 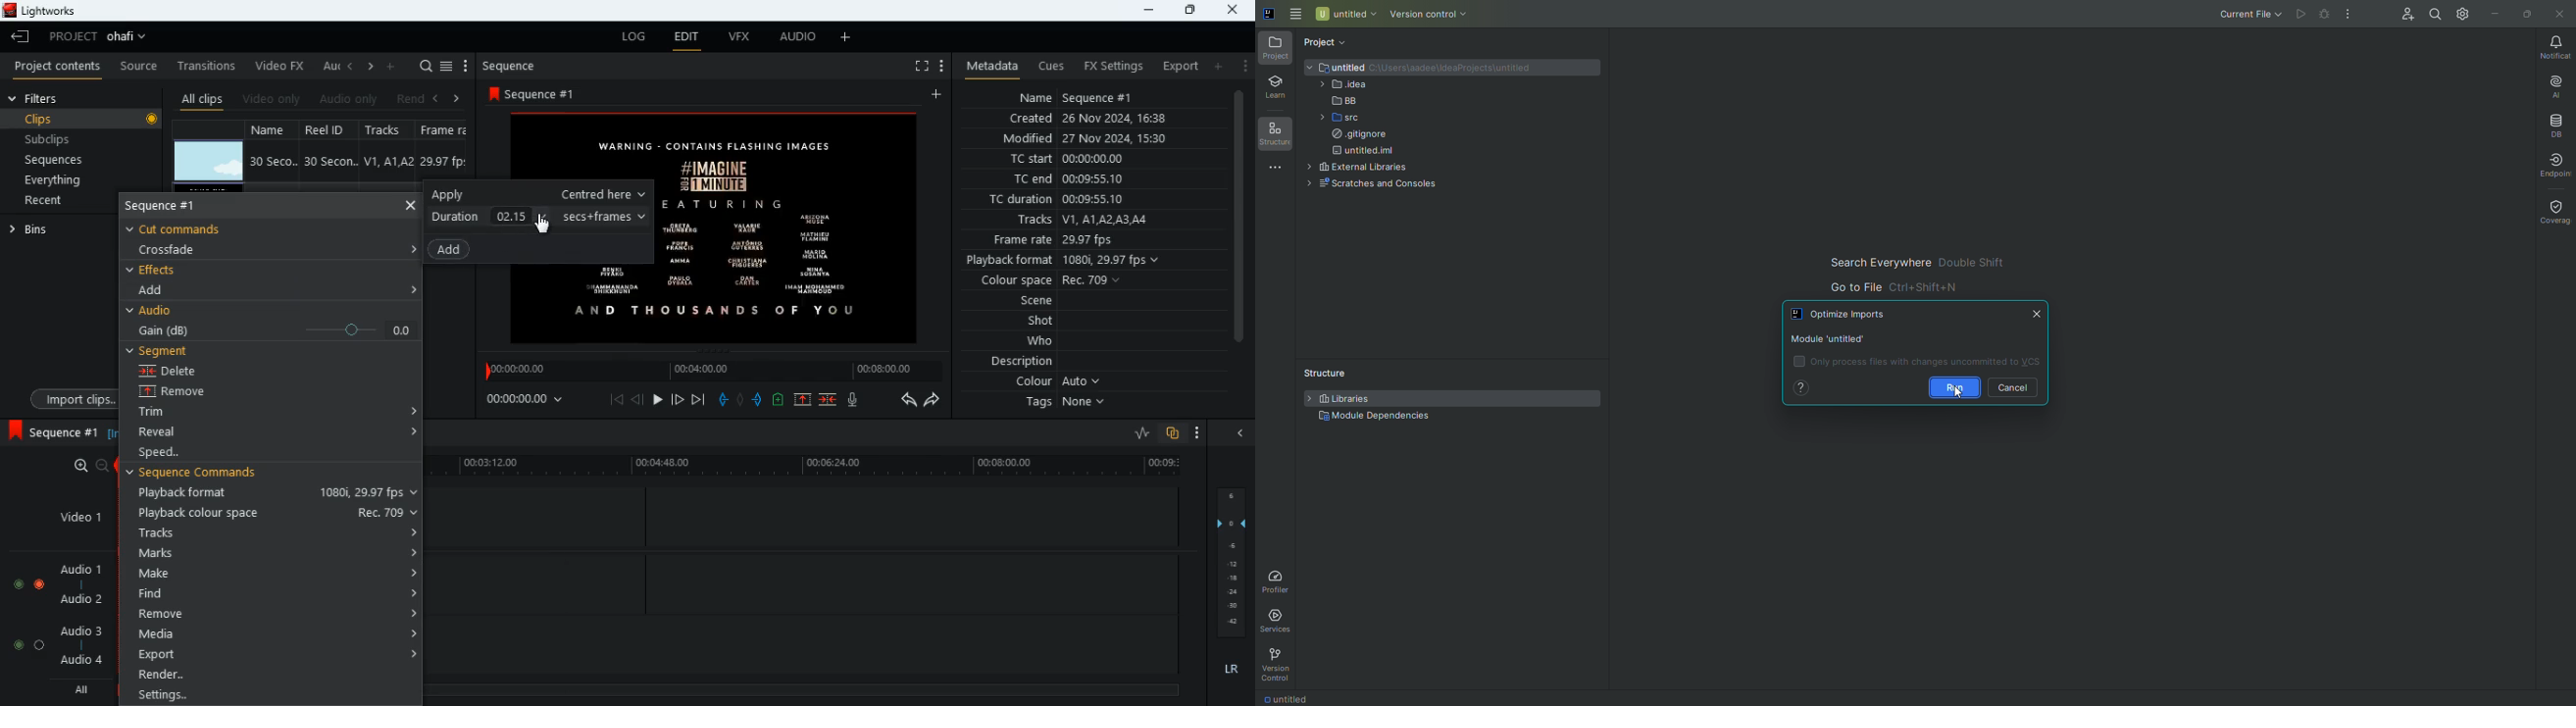 I want to click on left, so click(x=351, y=66).